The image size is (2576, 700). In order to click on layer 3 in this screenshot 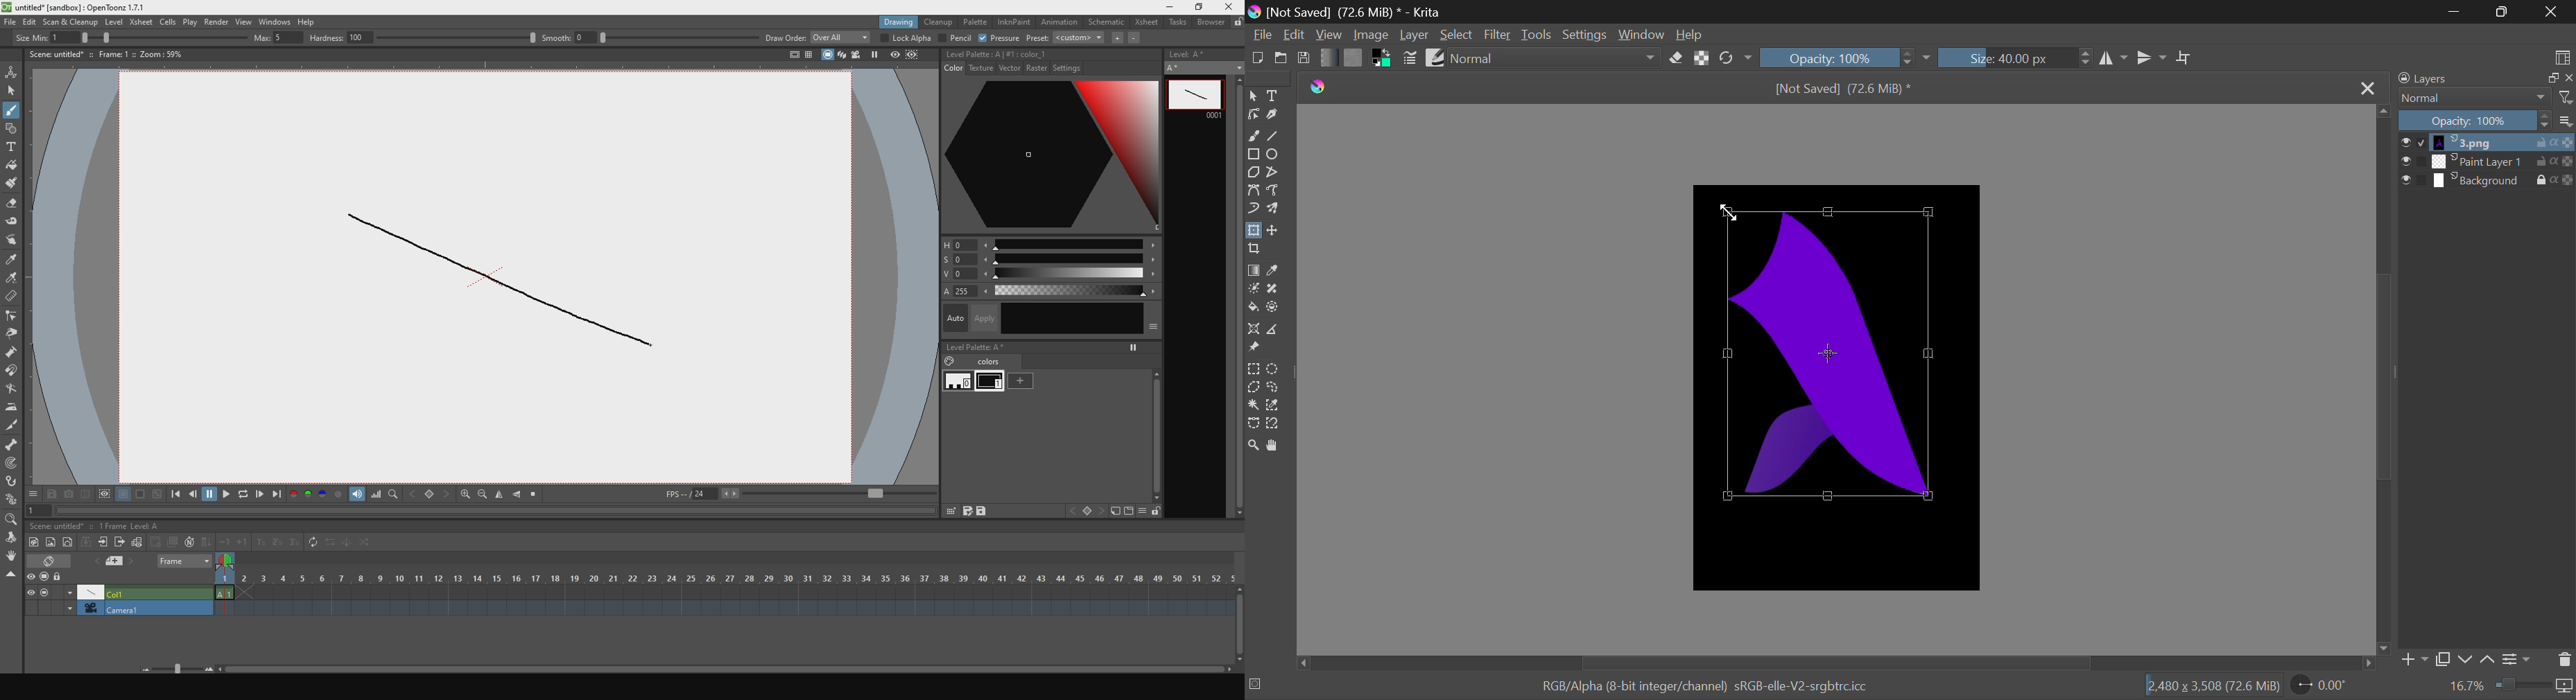, I will do `click(2478, 179)`.